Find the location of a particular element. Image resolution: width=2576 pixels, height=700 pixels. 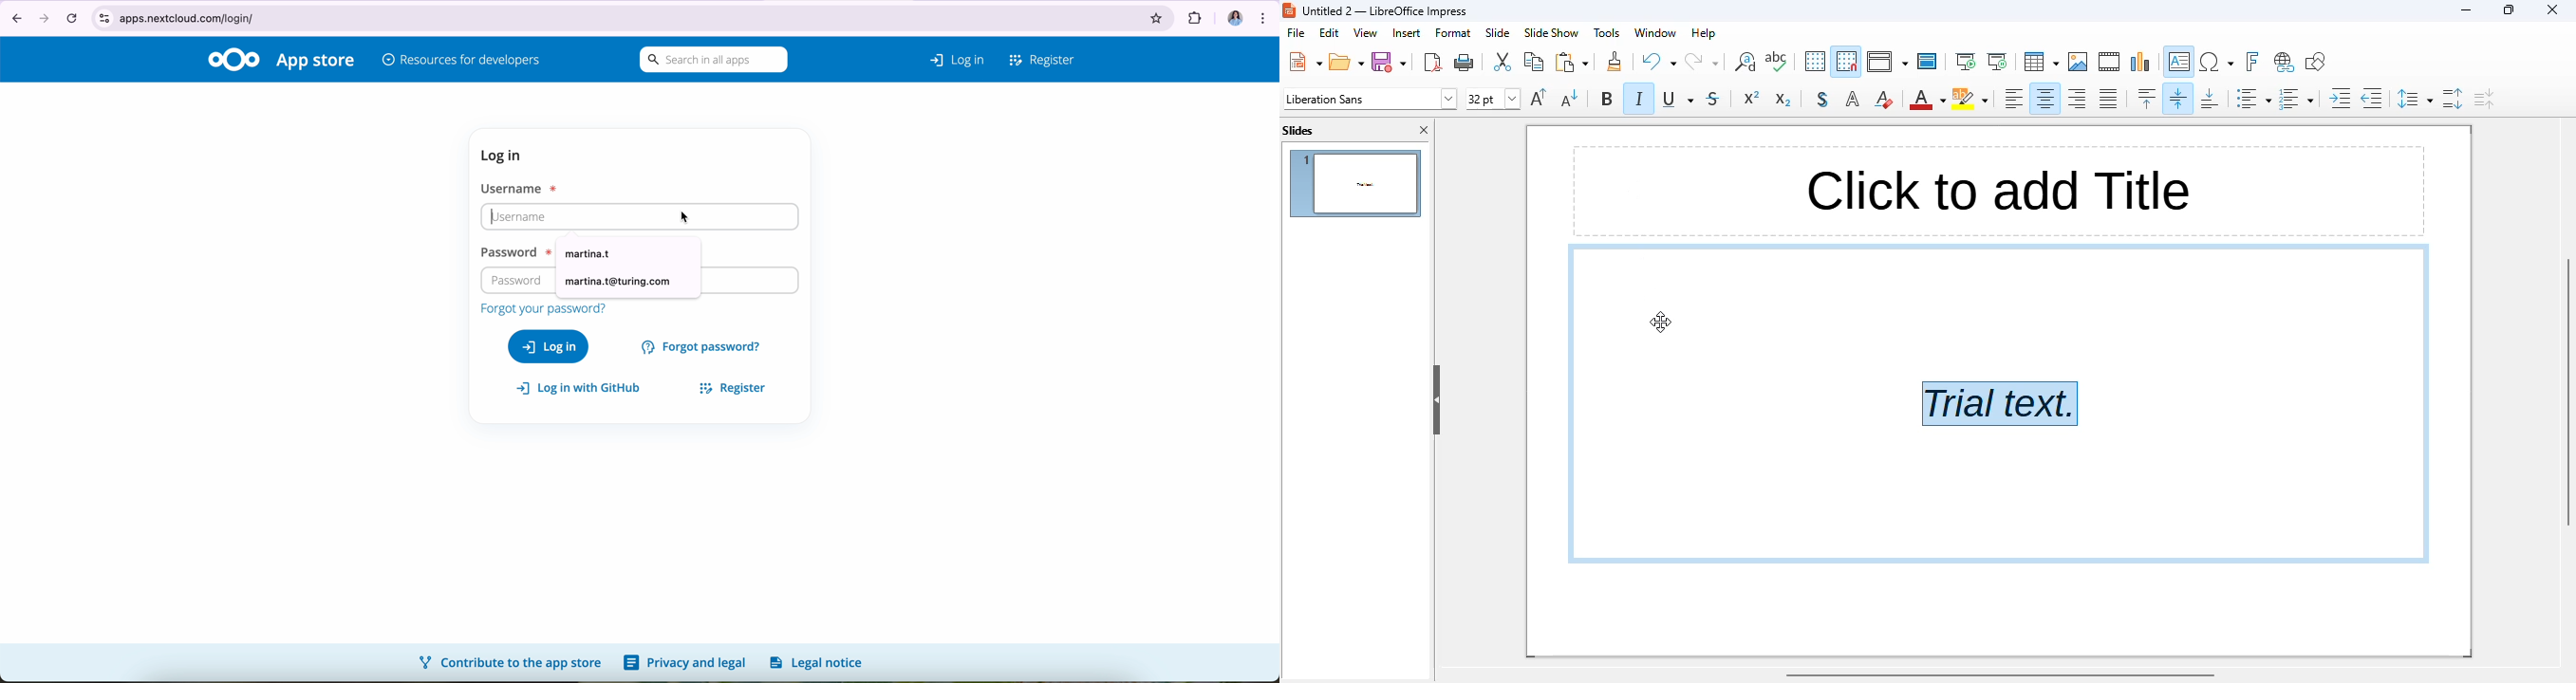

insert is located at coordinates (1405, 32).